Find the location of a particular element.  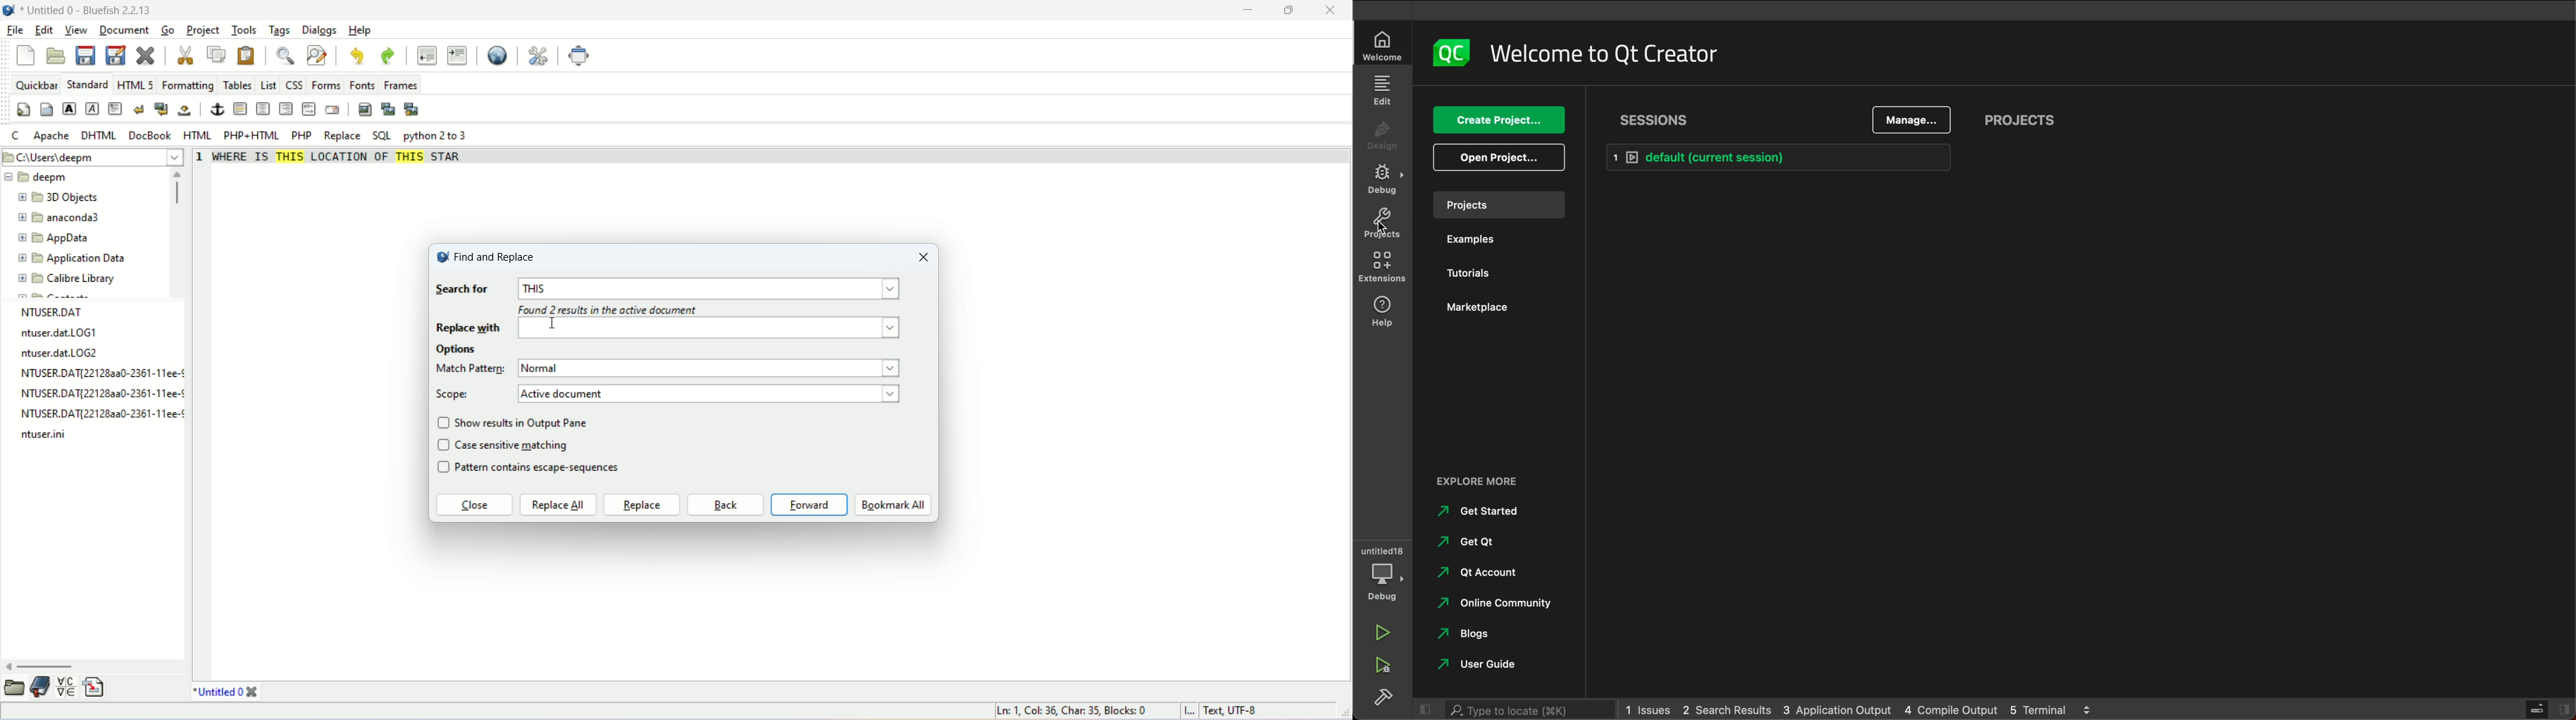

raplace is located at coordinates (642, 504).